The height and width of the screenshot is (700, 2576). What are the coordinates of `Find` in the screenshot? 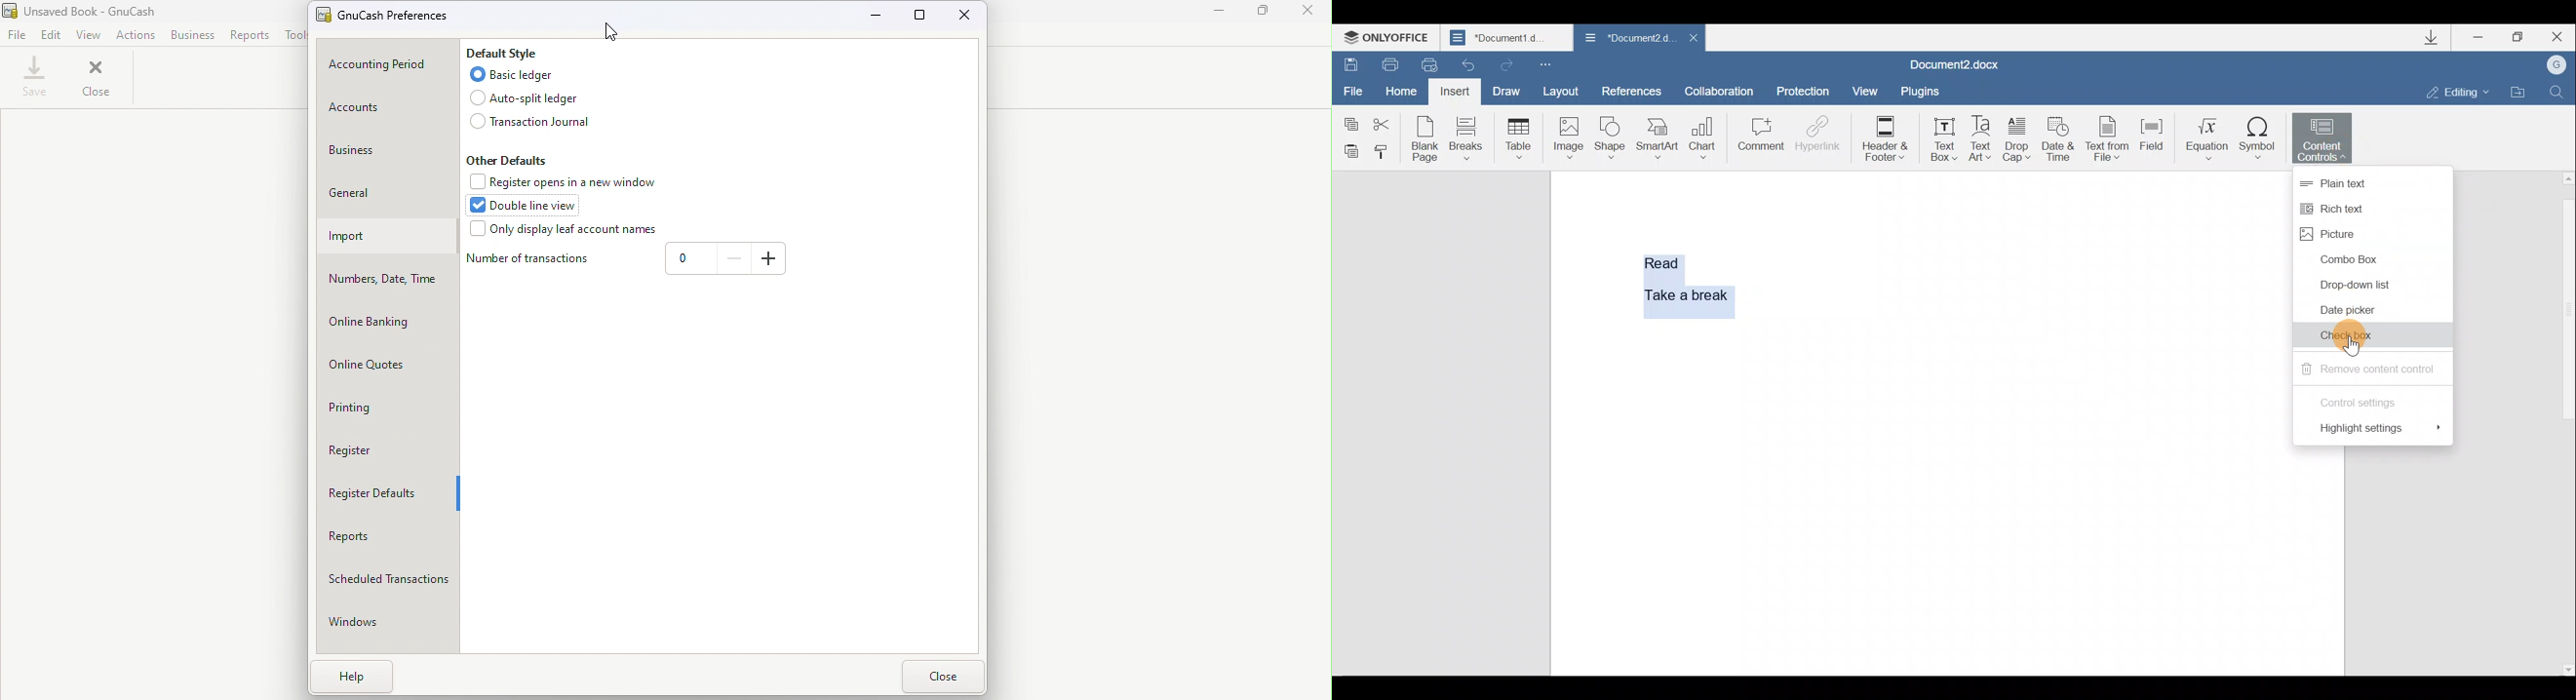 It's located at (2558, 90).